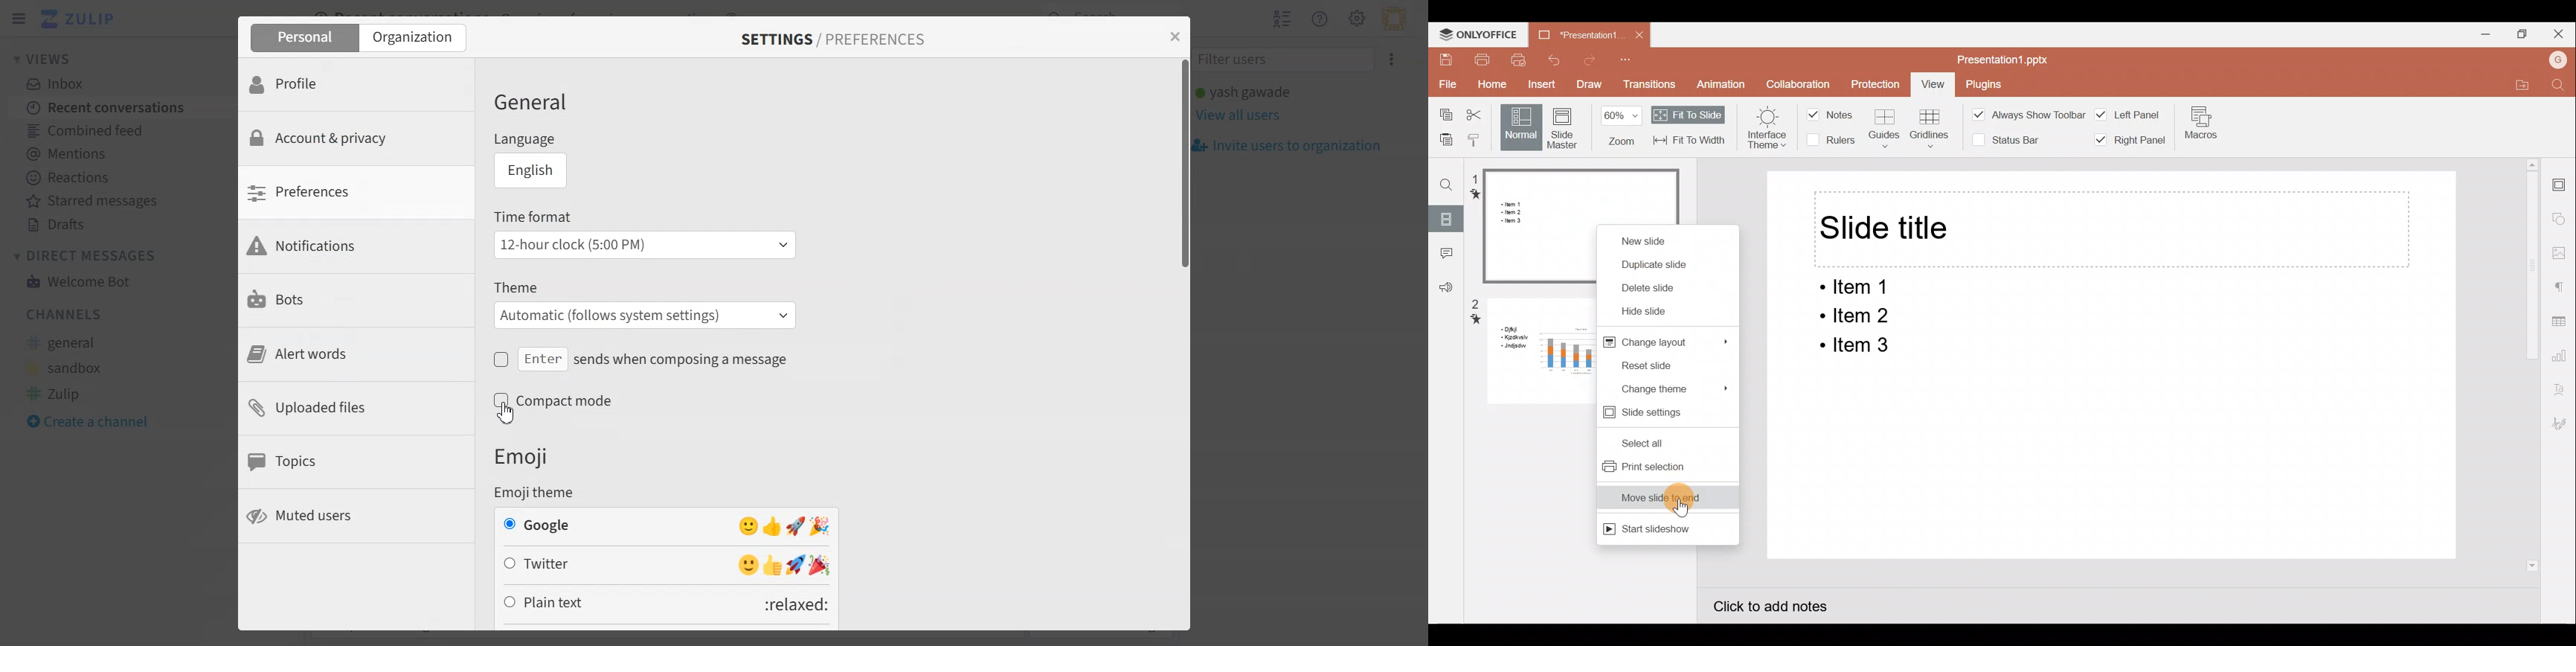 The width and height of the screenshot is (2576, 672). Describe the element at coordinates (2111, 461) in the screenshot. I see `Presentation slide` at that location.